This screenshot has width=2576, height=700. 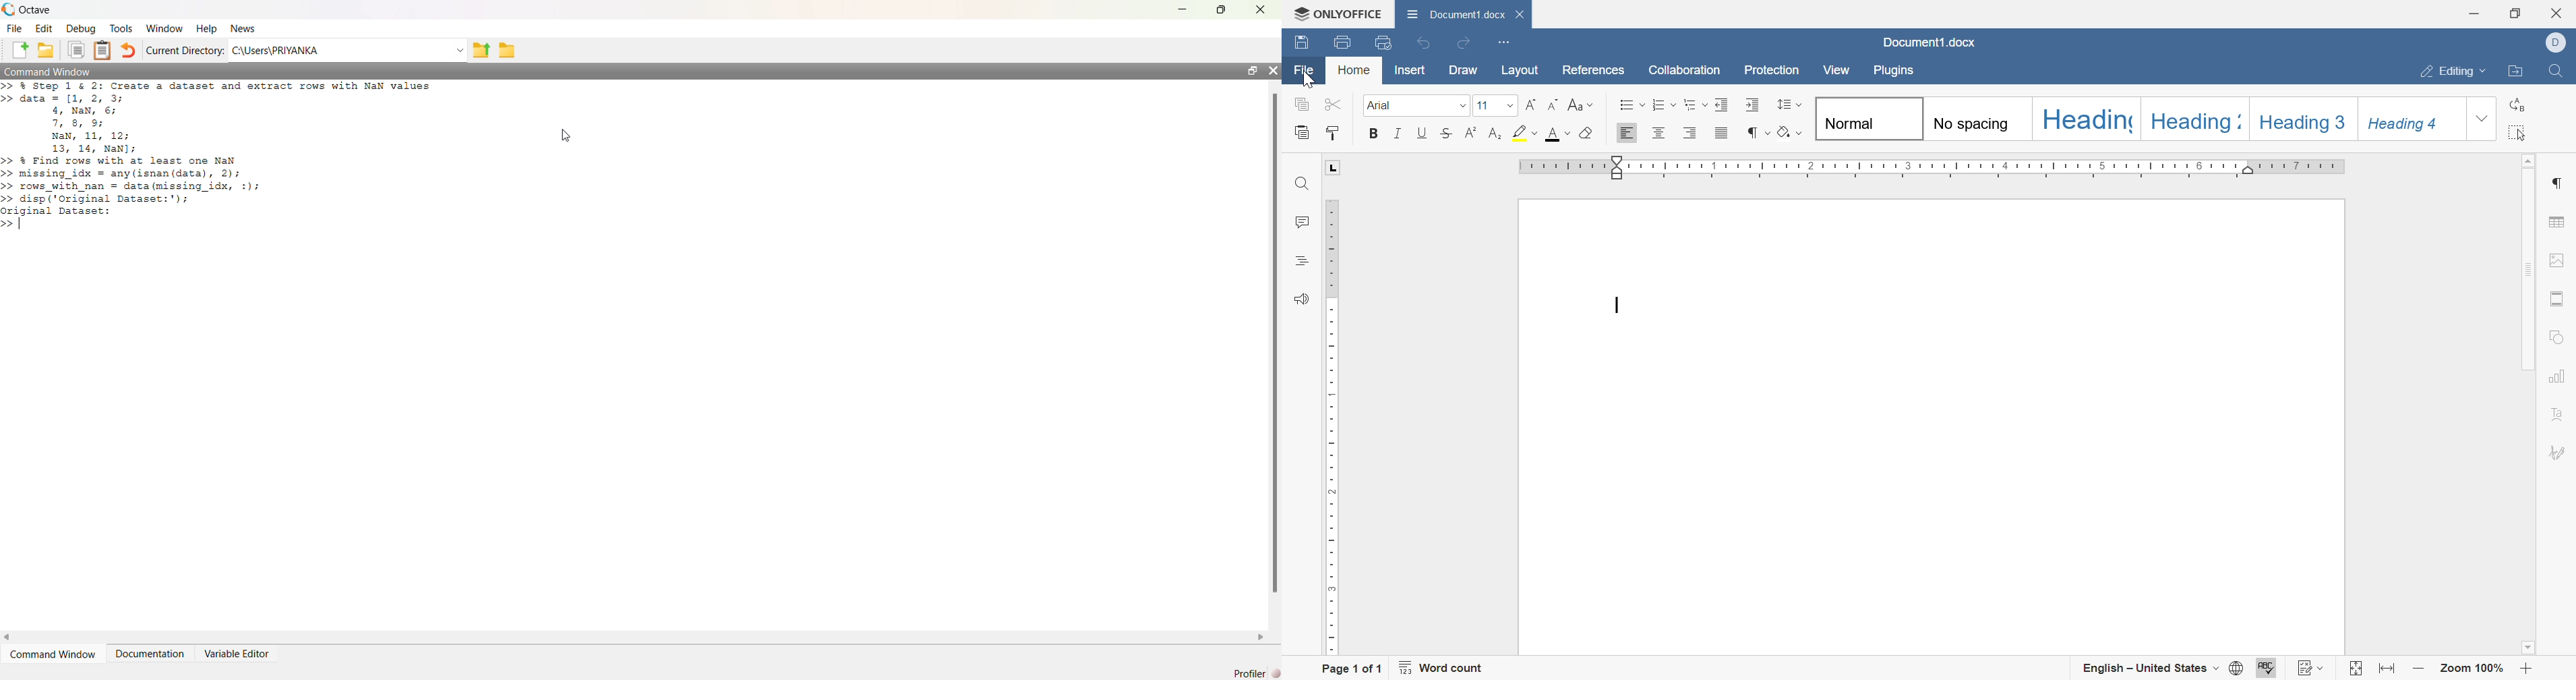 What do you see at coordinates (101, 50) in the screenshot?
I see `Clipboard` at bounding box center [101, 50].